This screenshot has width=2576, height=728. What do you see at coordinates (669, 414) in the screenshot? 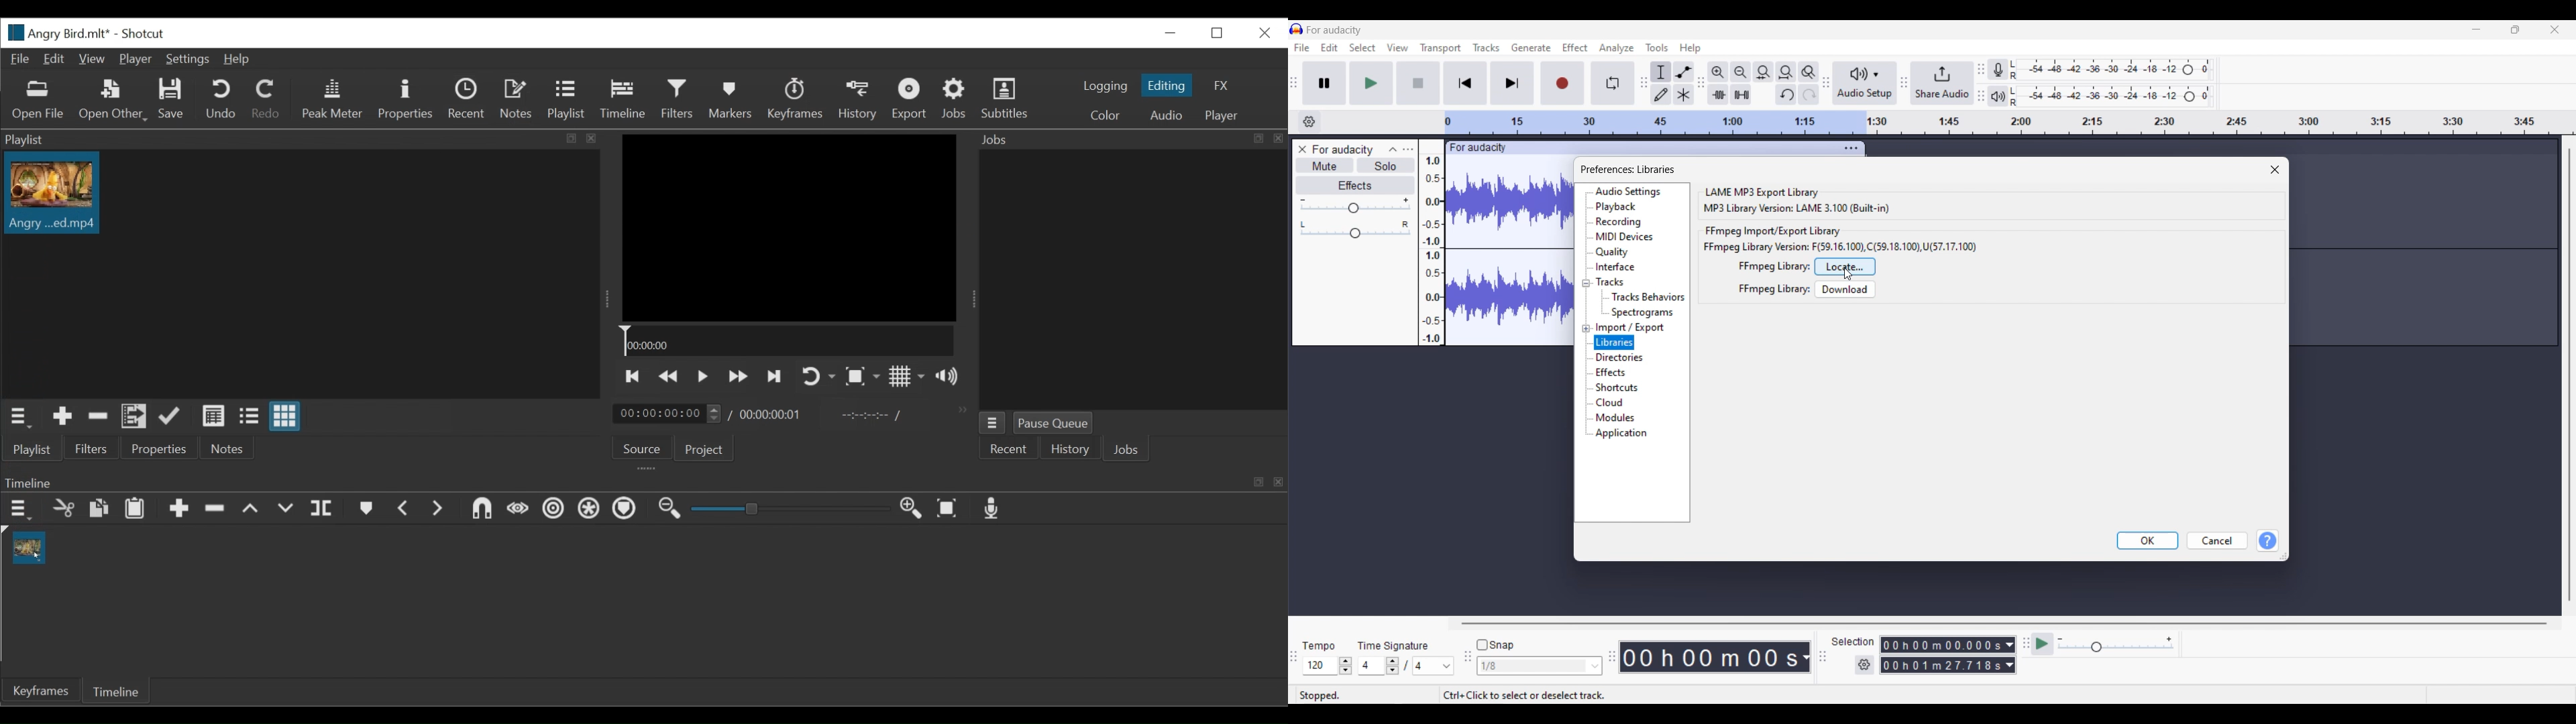
I see `timing` at bounding box center [669, 414].